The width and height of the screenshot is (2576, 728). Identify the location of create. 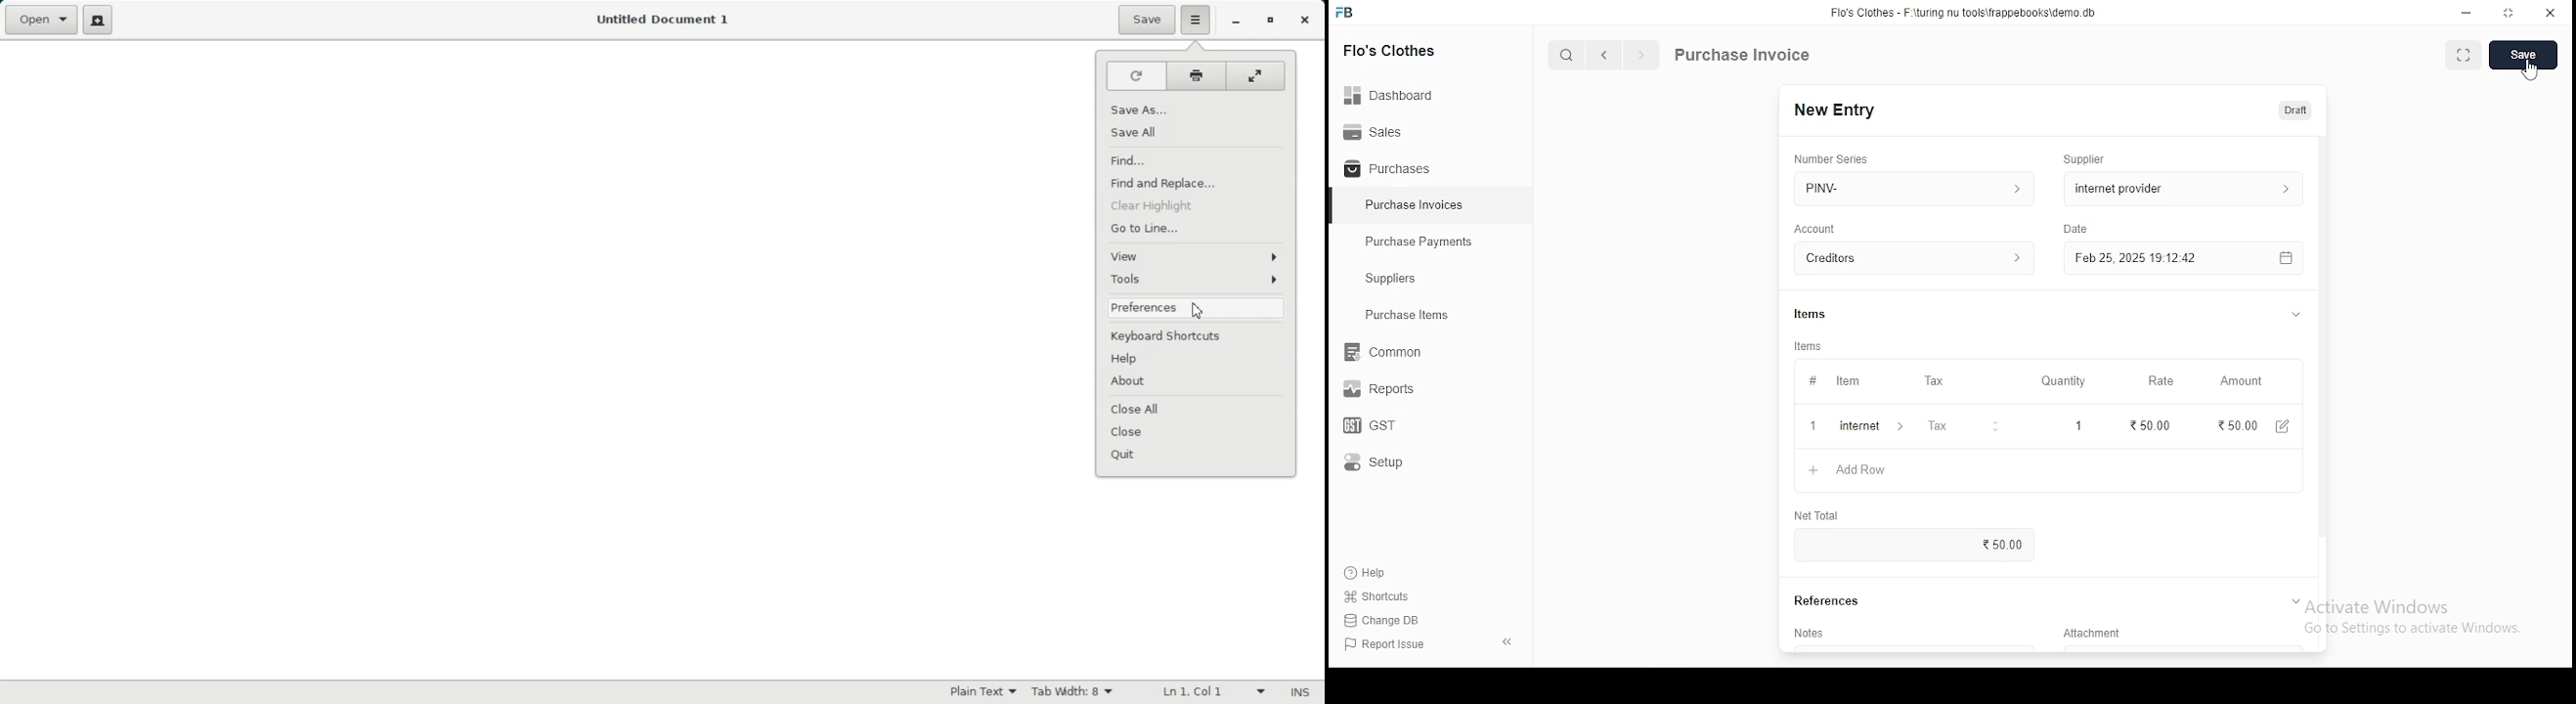
(2525, 56).